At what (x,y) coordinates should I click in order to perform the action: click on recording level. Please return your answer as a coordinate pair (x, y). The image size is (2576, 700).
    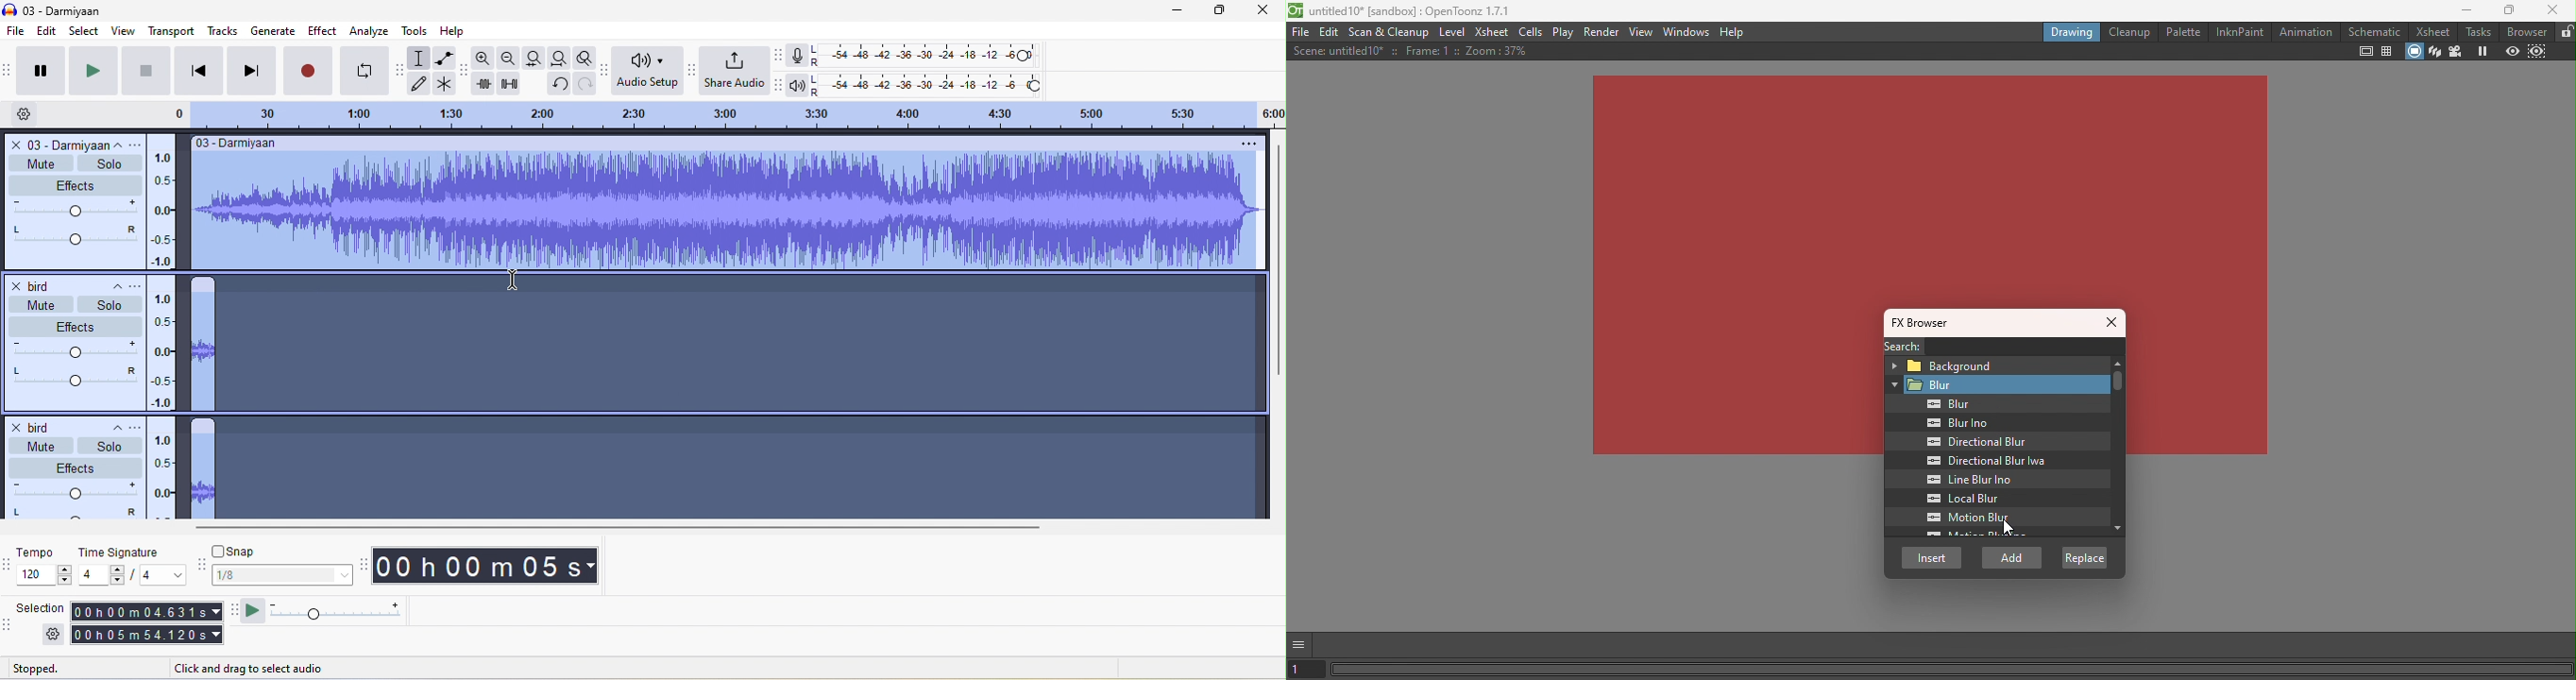
    Looking at the image, I should click on (928, 56).